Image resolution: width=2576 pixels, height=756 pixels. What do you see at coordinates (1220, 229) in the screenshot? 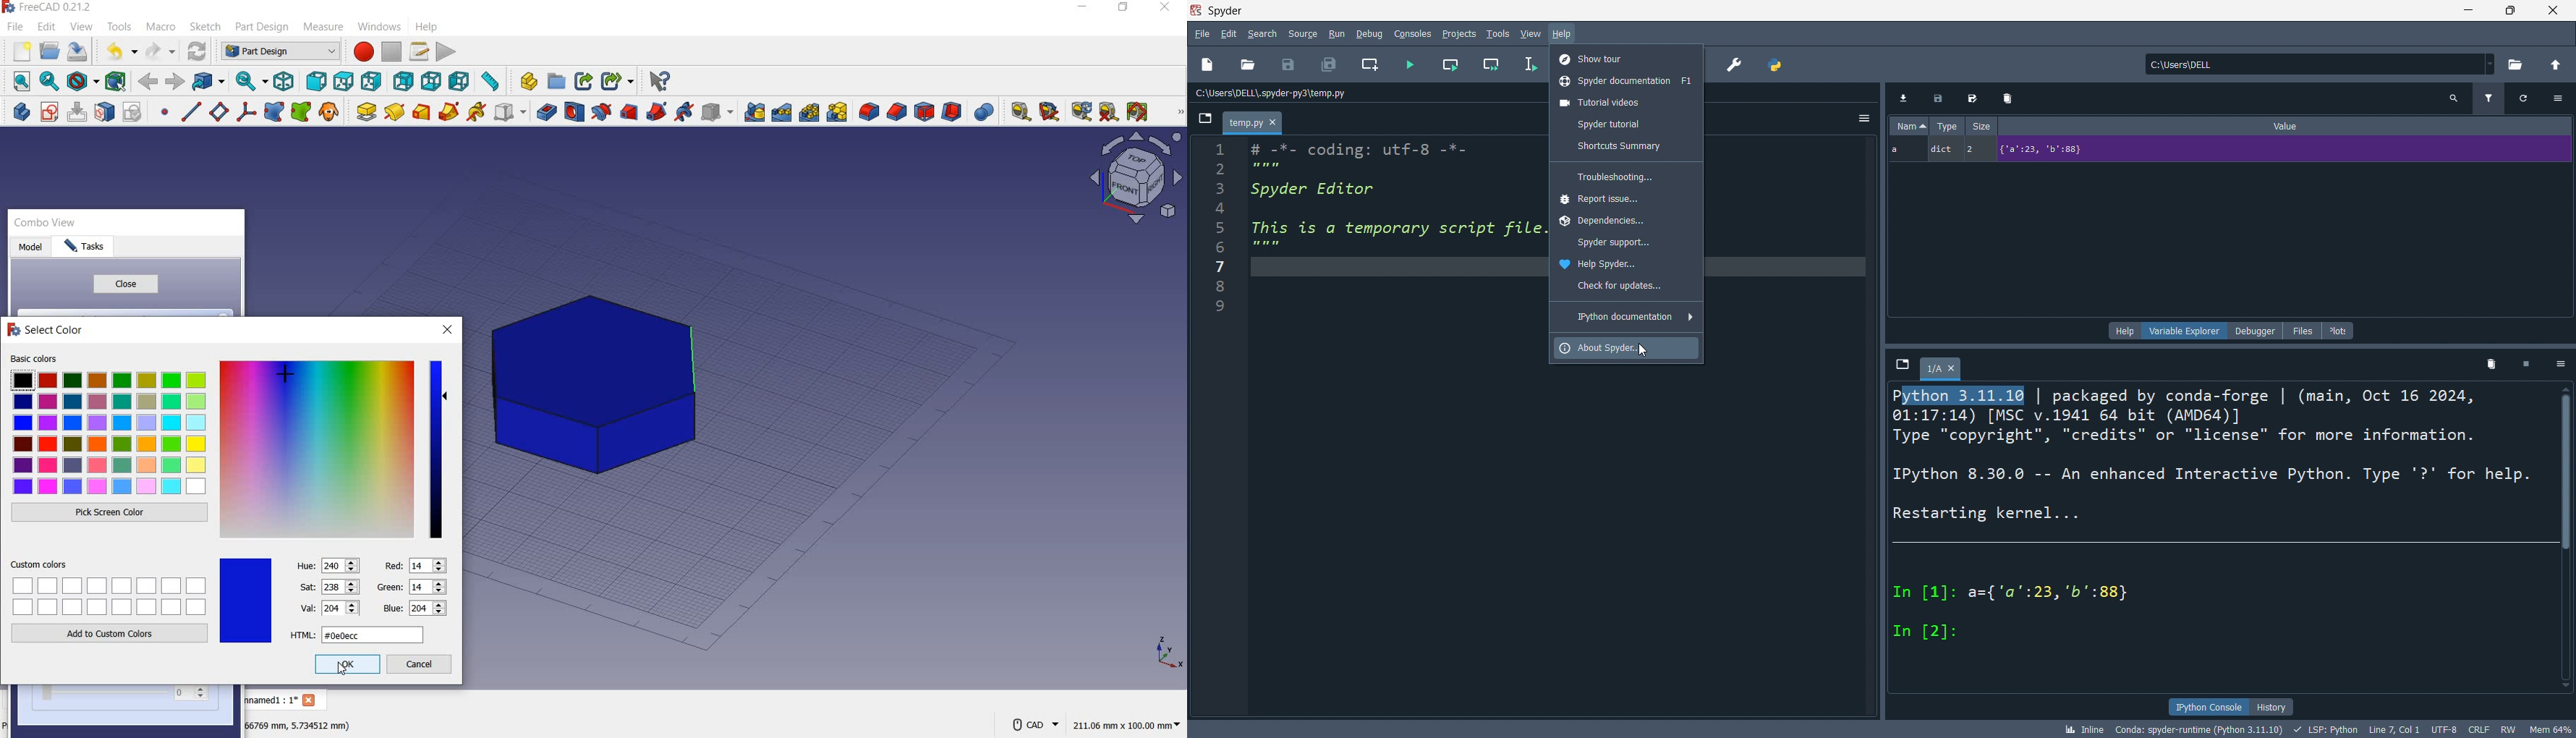
I see `Line number` at bounding box center [1220, 229].